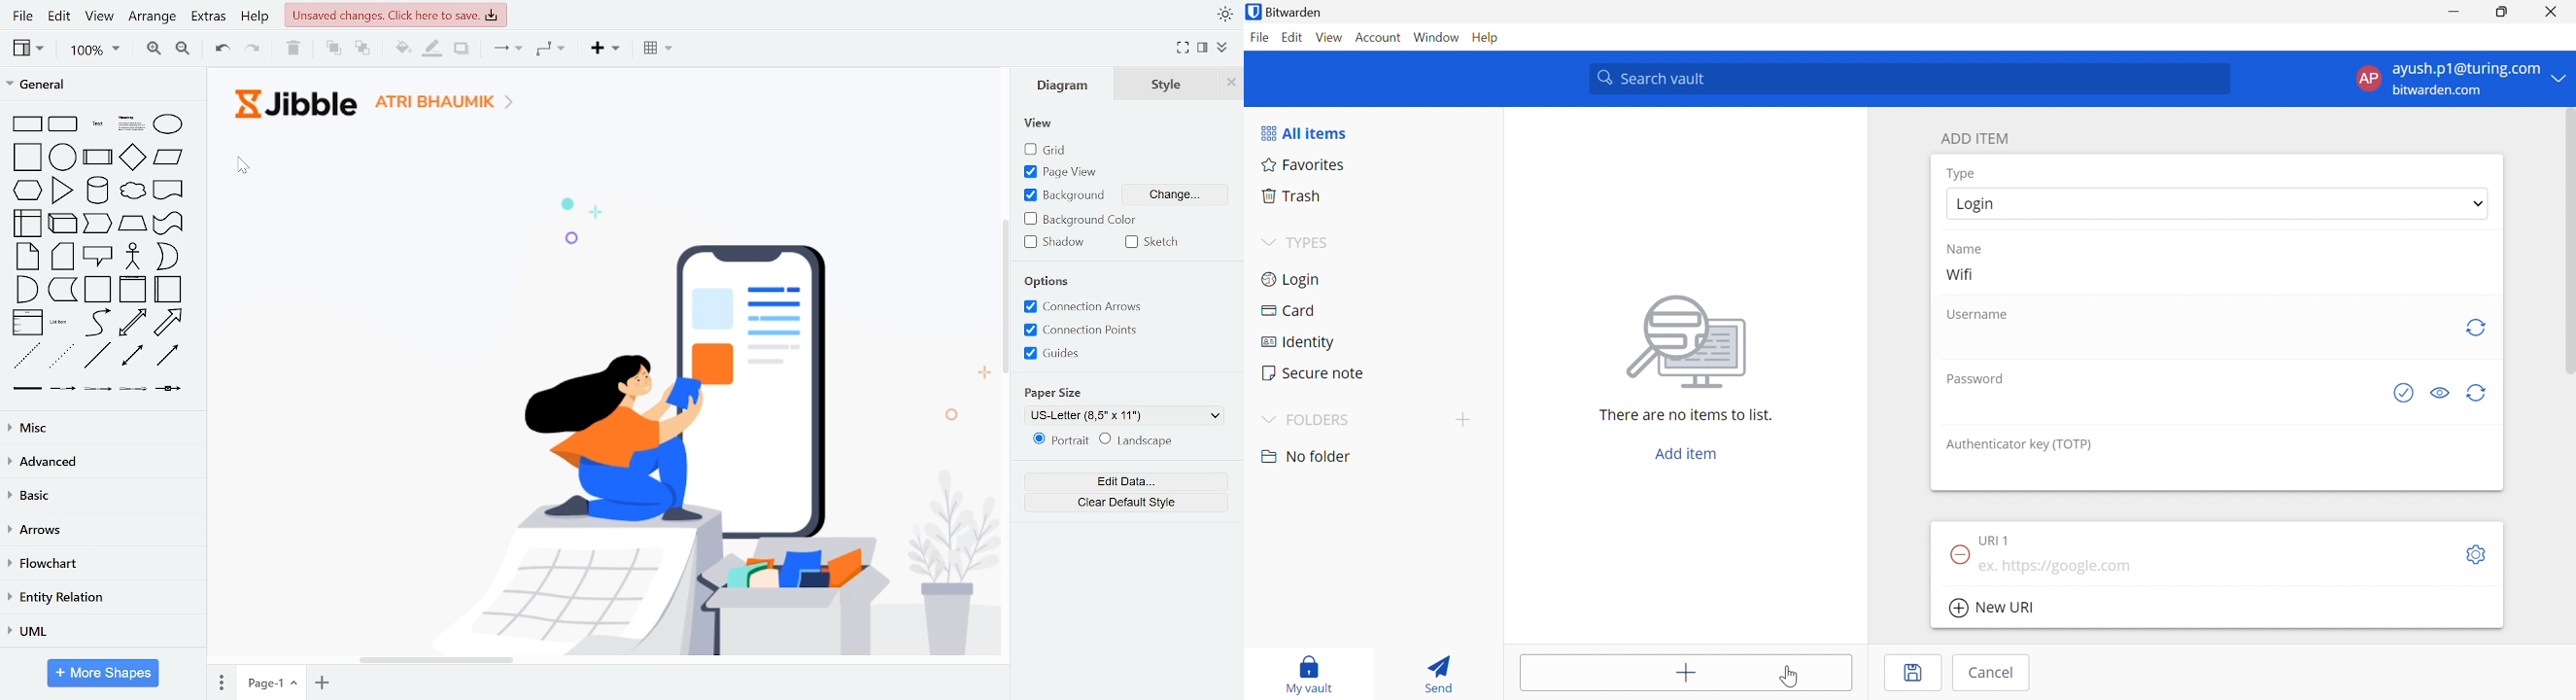 The height and width of the screenshot is (700, 2576). I want to click on Drop Down, so click(2560, 77).